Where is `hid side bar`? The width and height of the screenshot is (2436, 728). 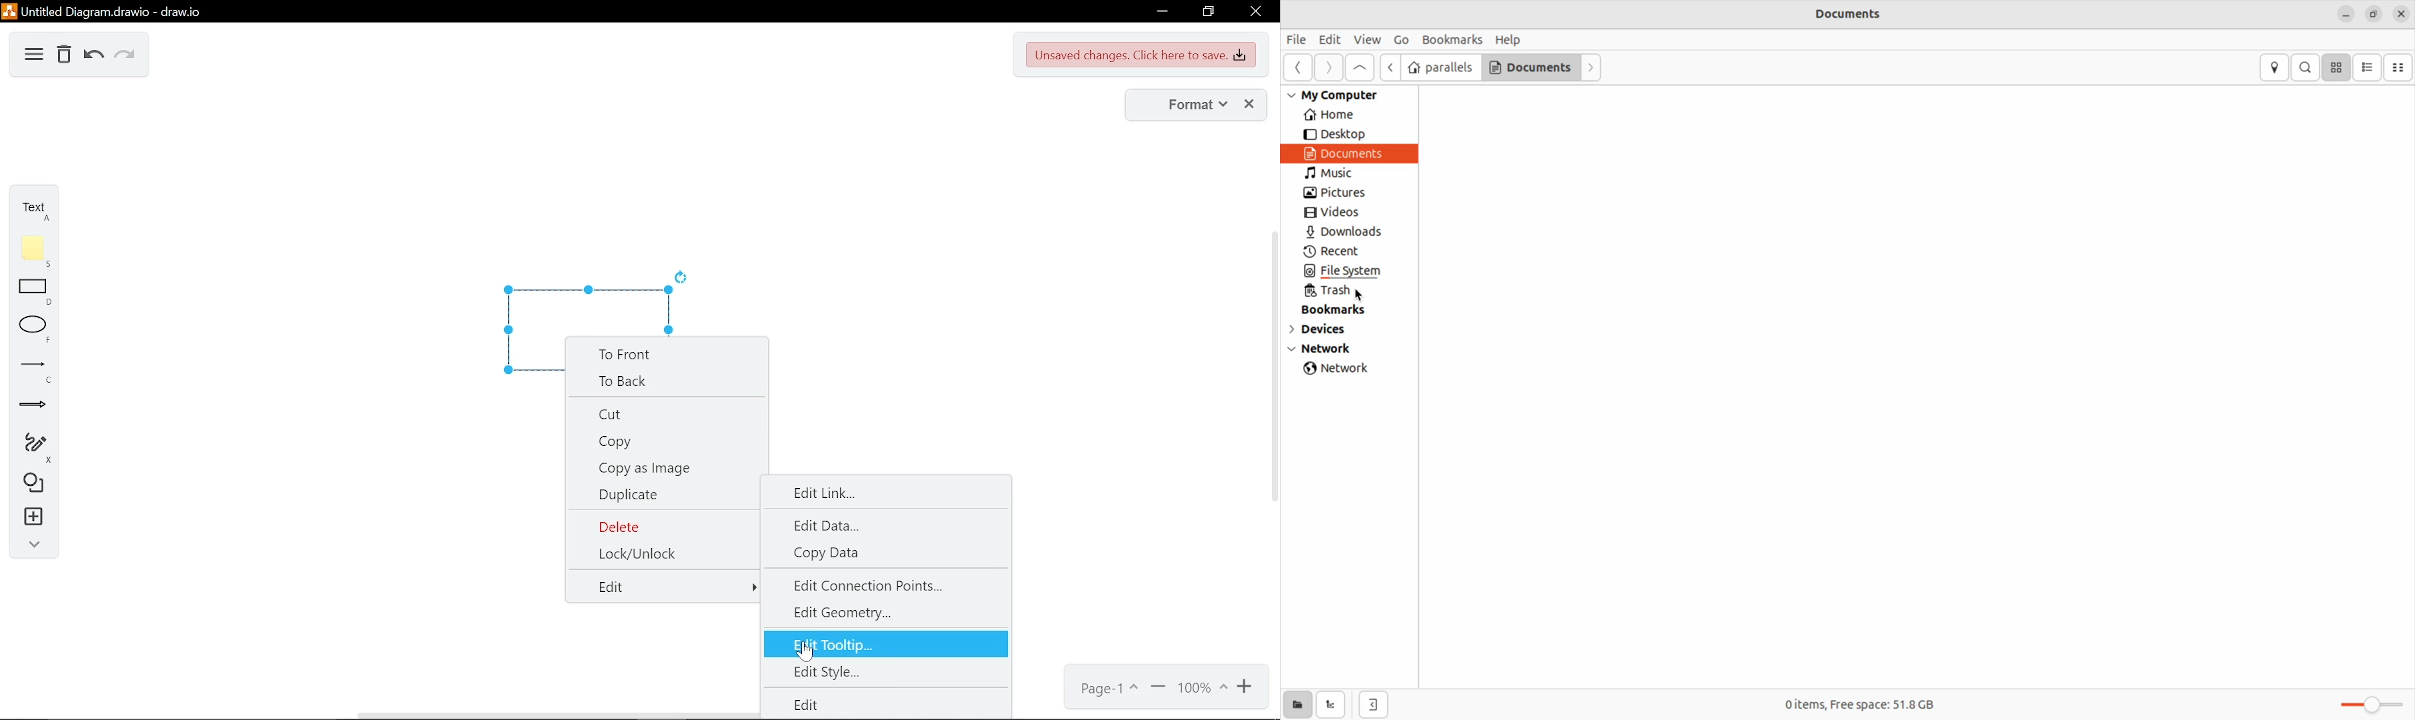
hid side bar is located at coordinates (1373, 706).